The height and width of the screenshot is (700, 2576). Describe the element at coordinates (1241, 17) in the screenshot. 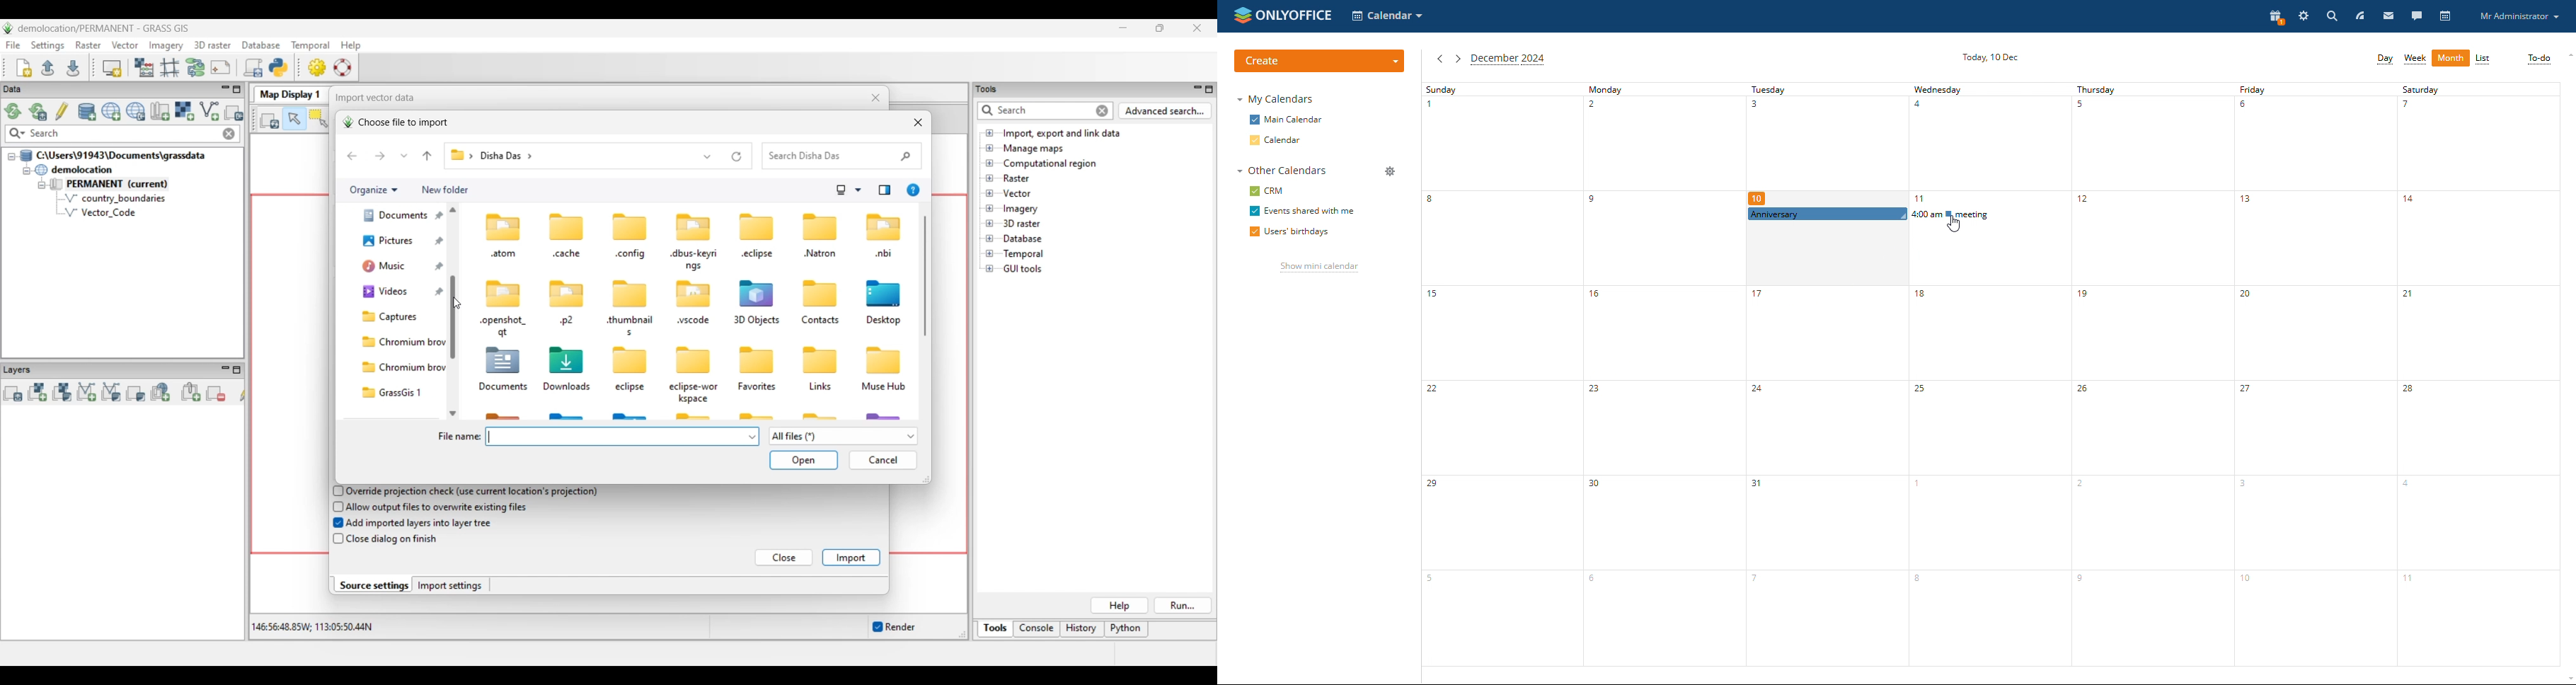

I see `onlyoffice logo` at that location.